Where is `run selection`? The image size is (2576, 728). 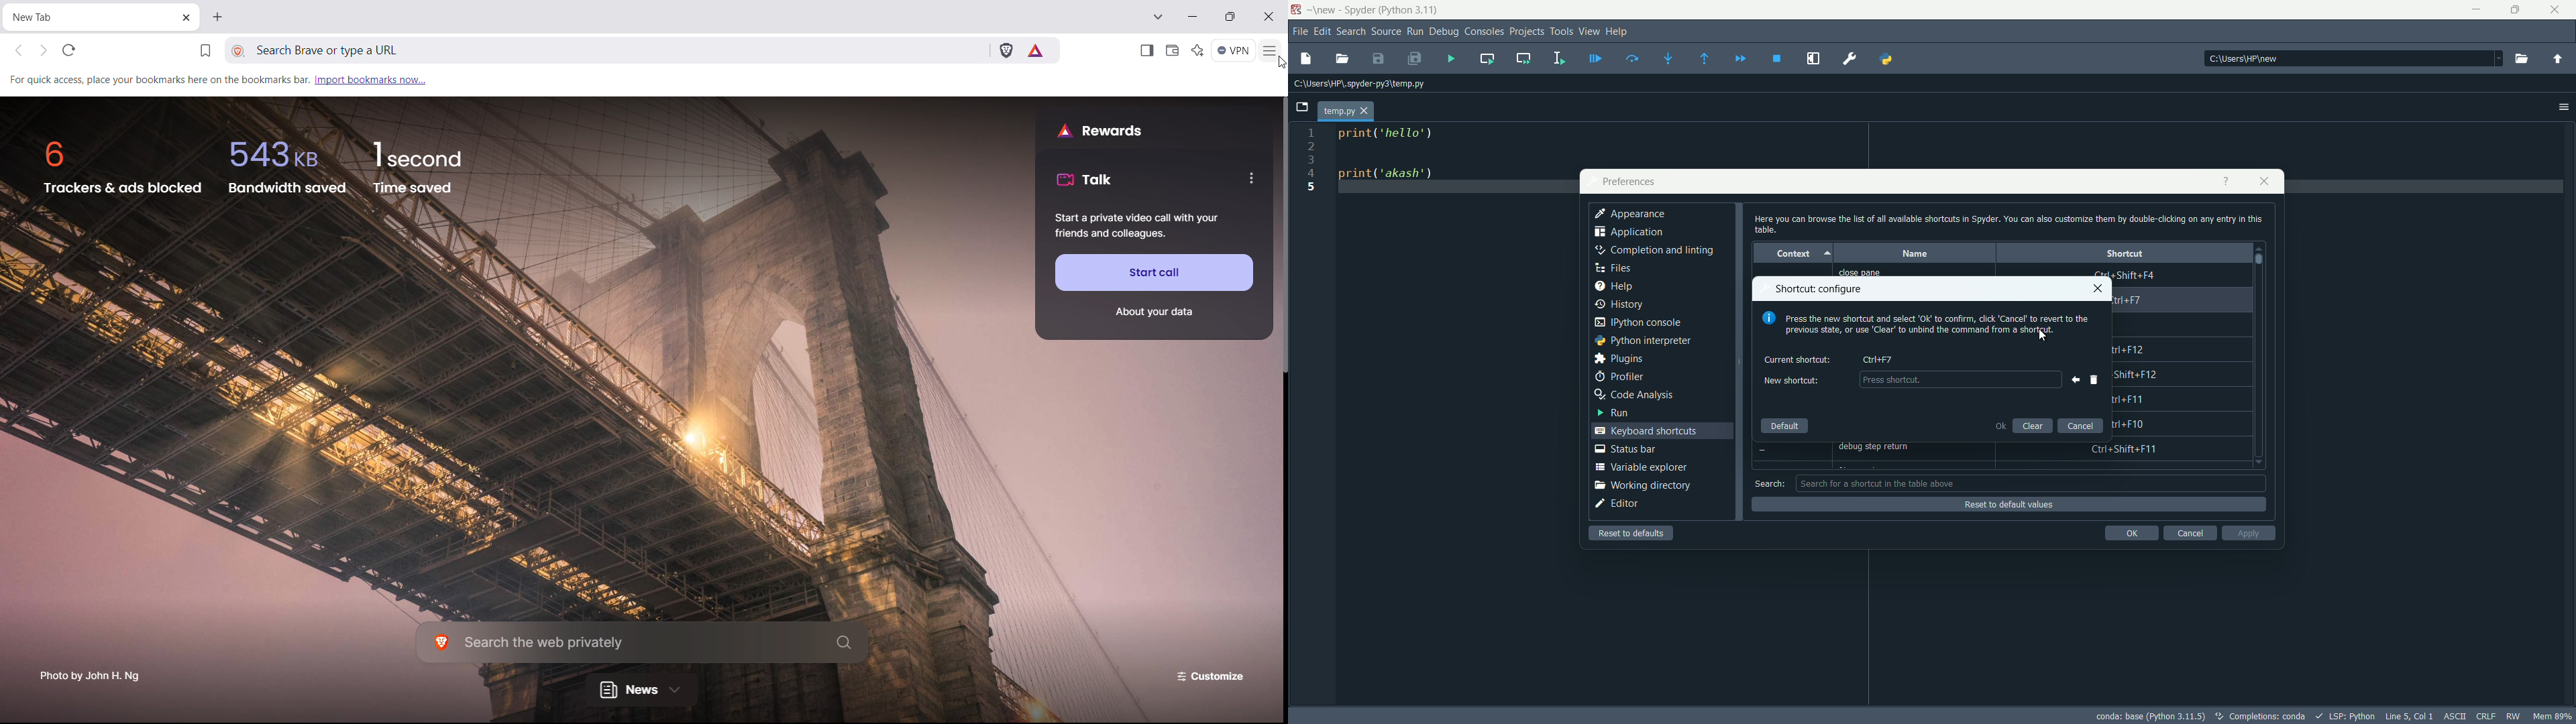
run selection is located at coordinates (1557, 60).